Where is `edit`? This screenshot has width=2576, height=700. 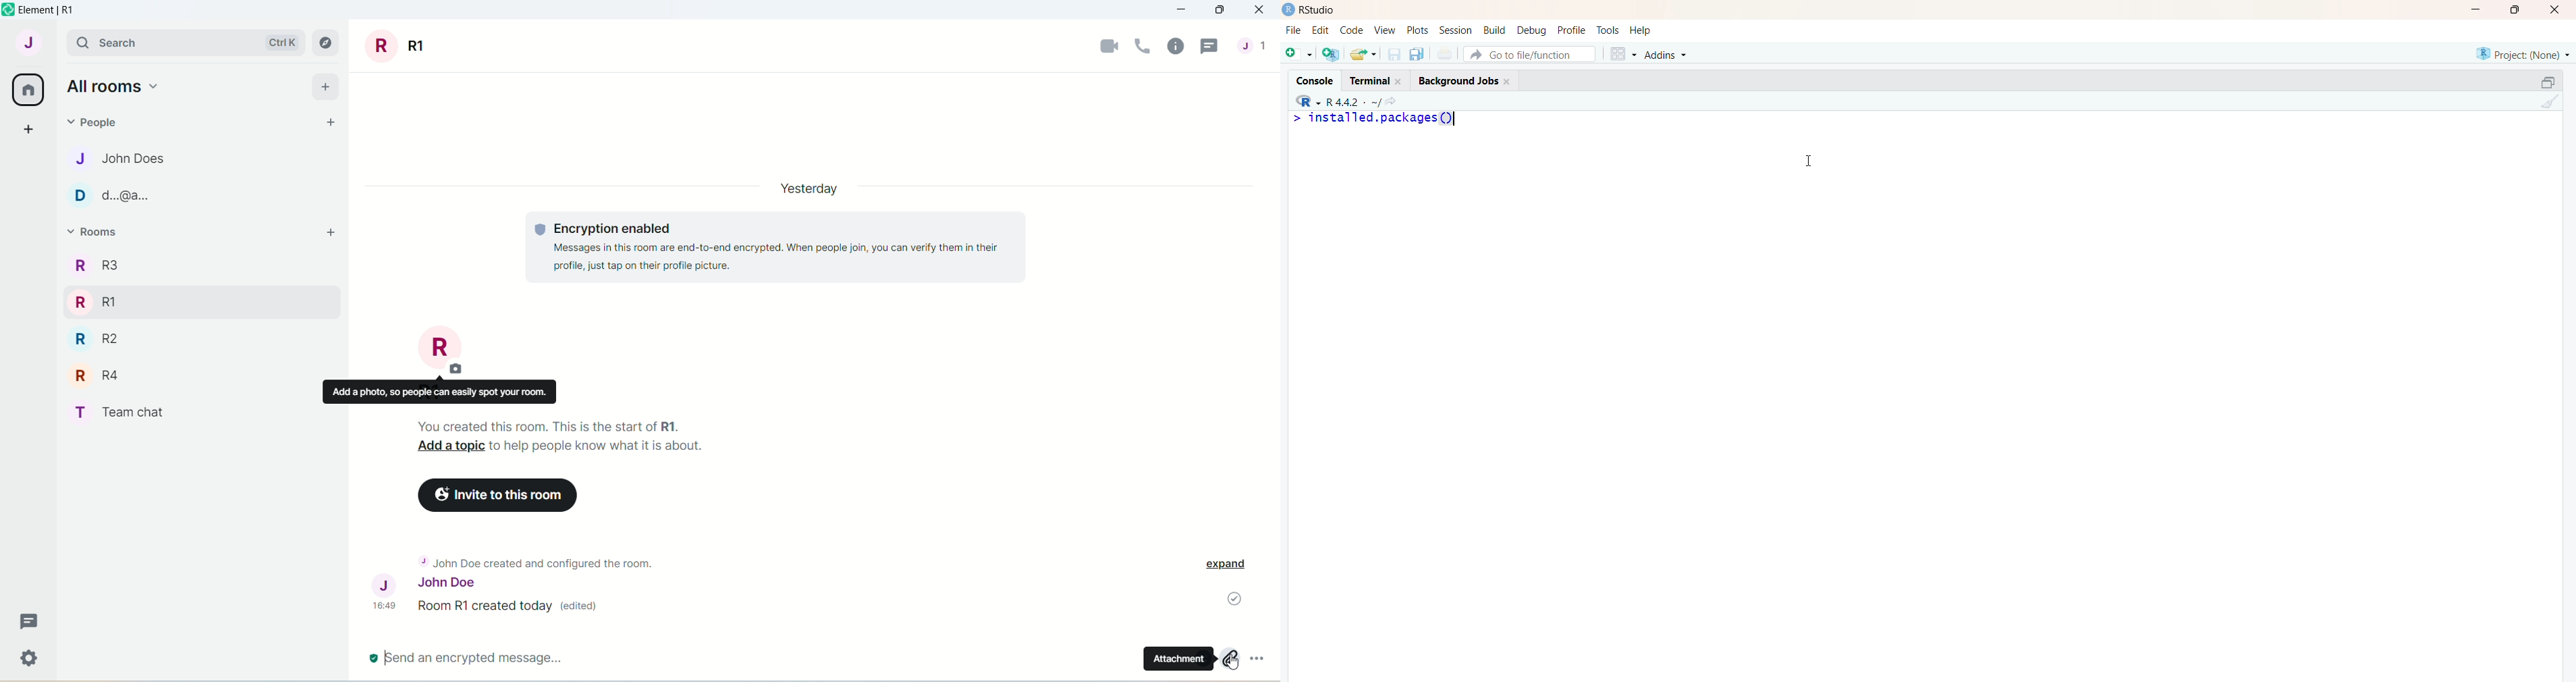
edit is located at coordinates (1321, 30).